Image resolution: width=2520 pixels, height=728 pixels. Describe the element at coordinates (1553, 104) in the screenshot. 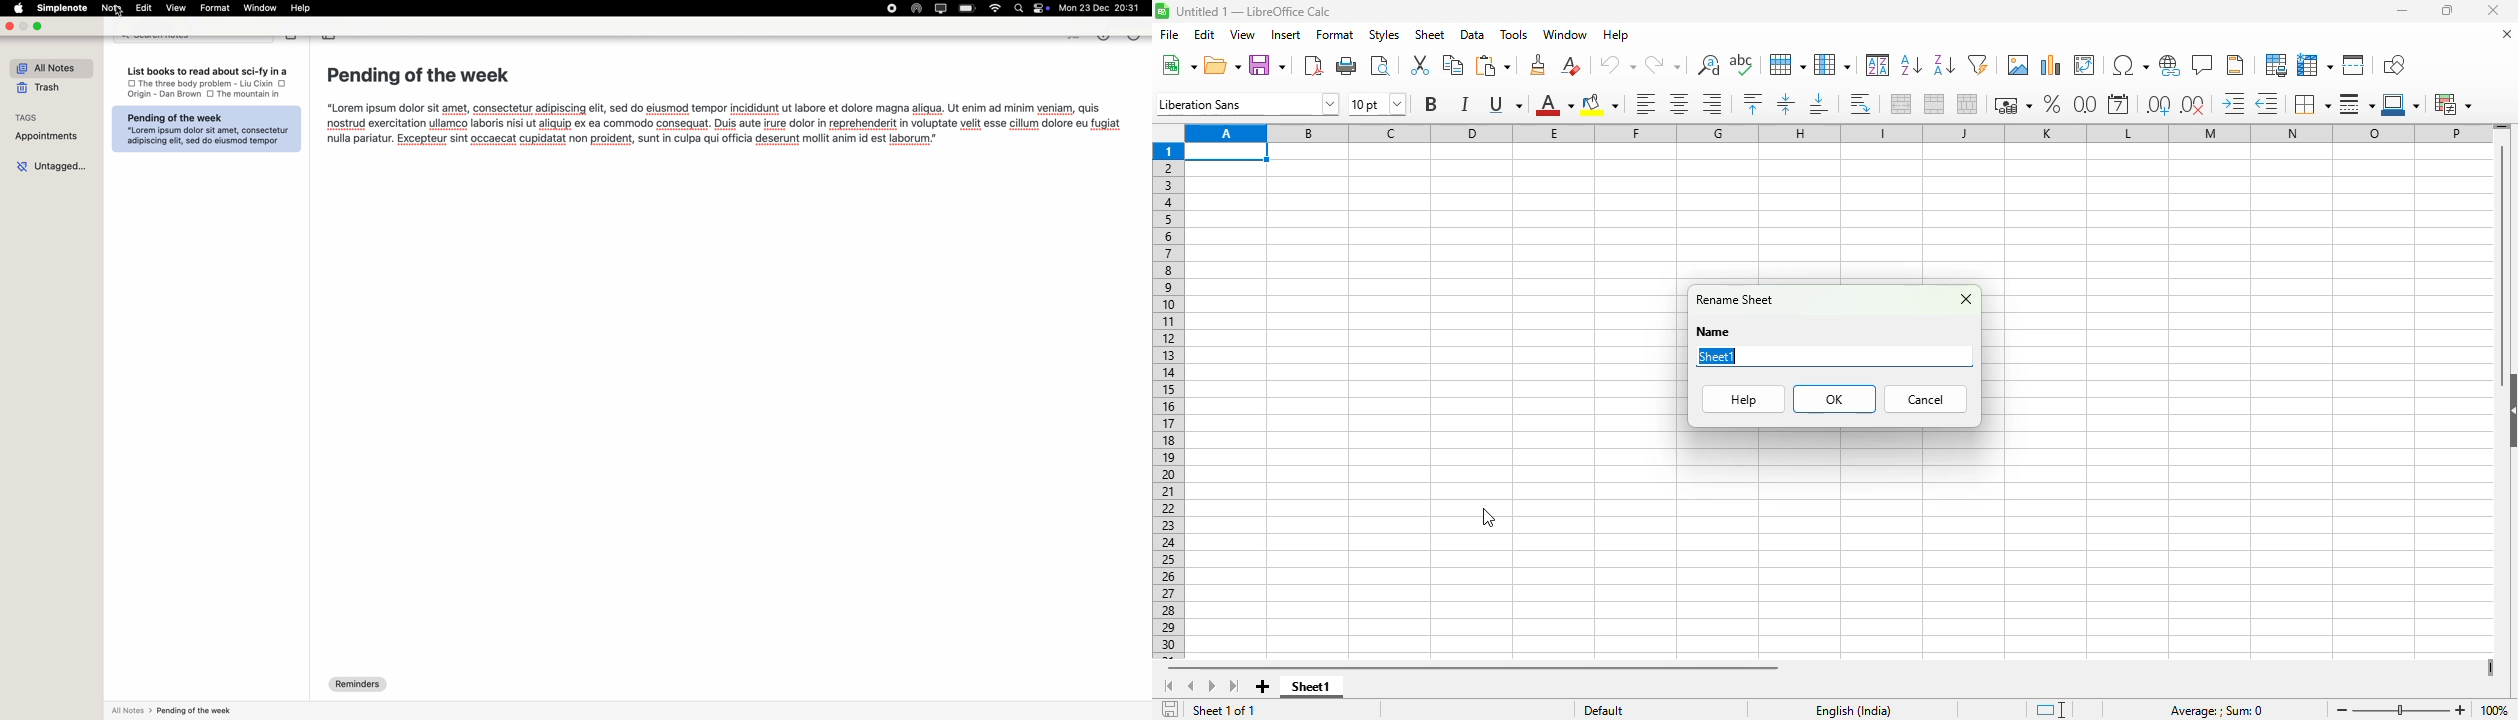

I see `font color` at that location.